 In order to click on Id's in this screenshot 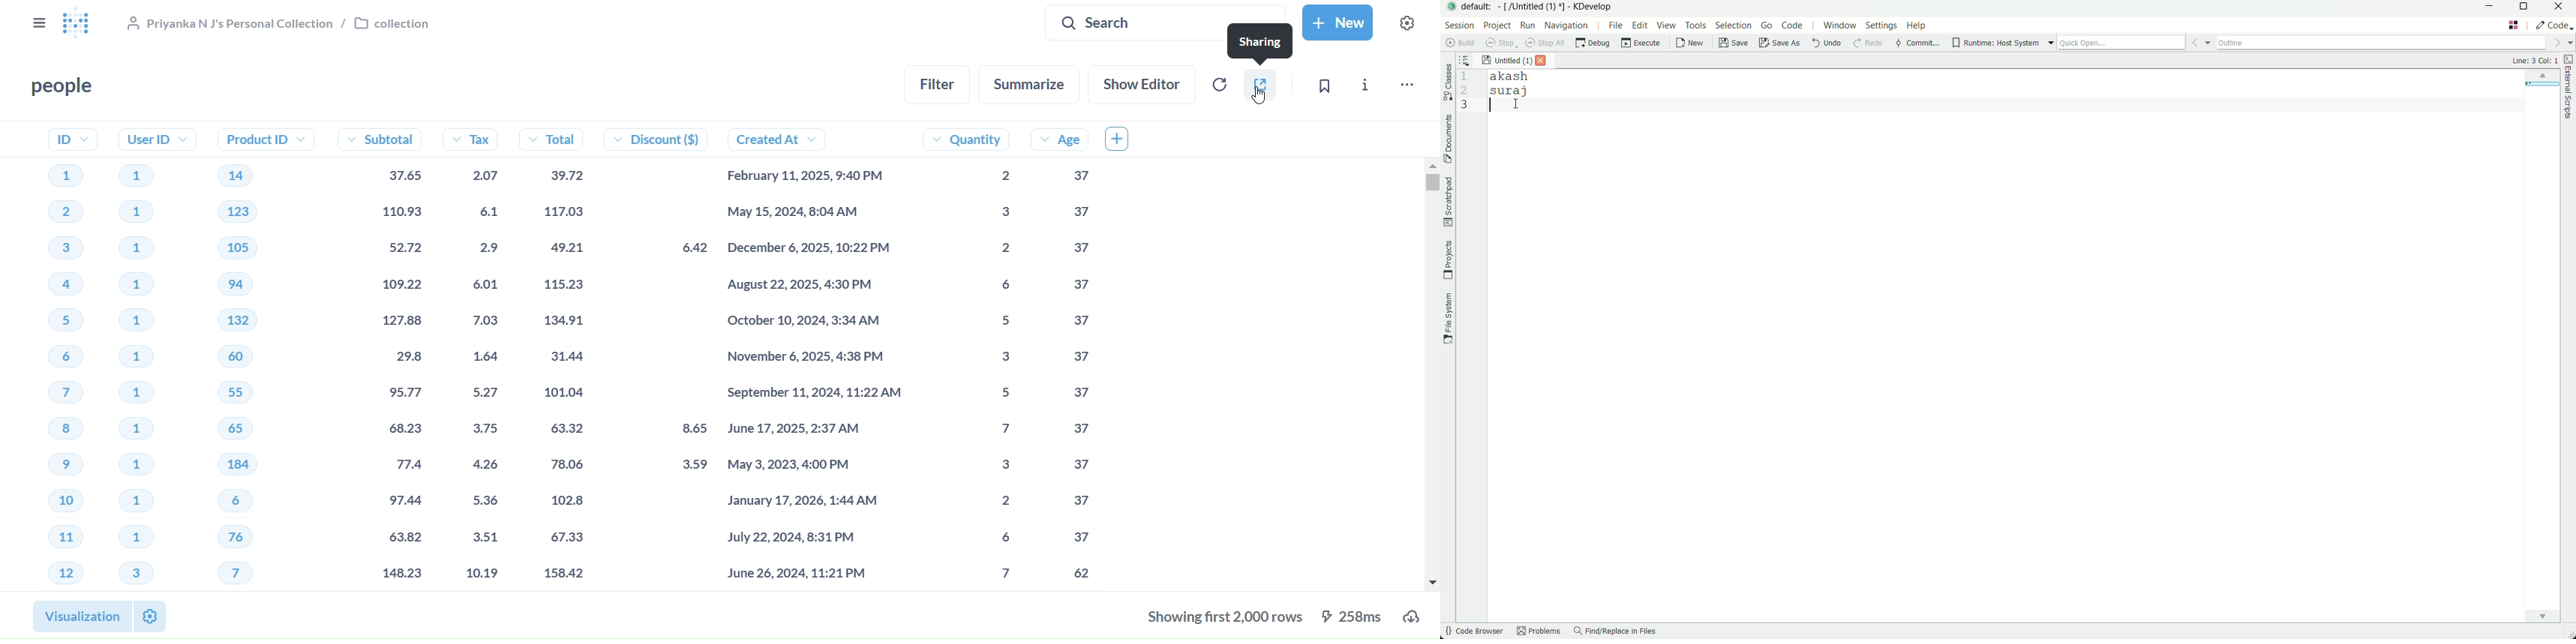, I will do `click(57, 356)`.